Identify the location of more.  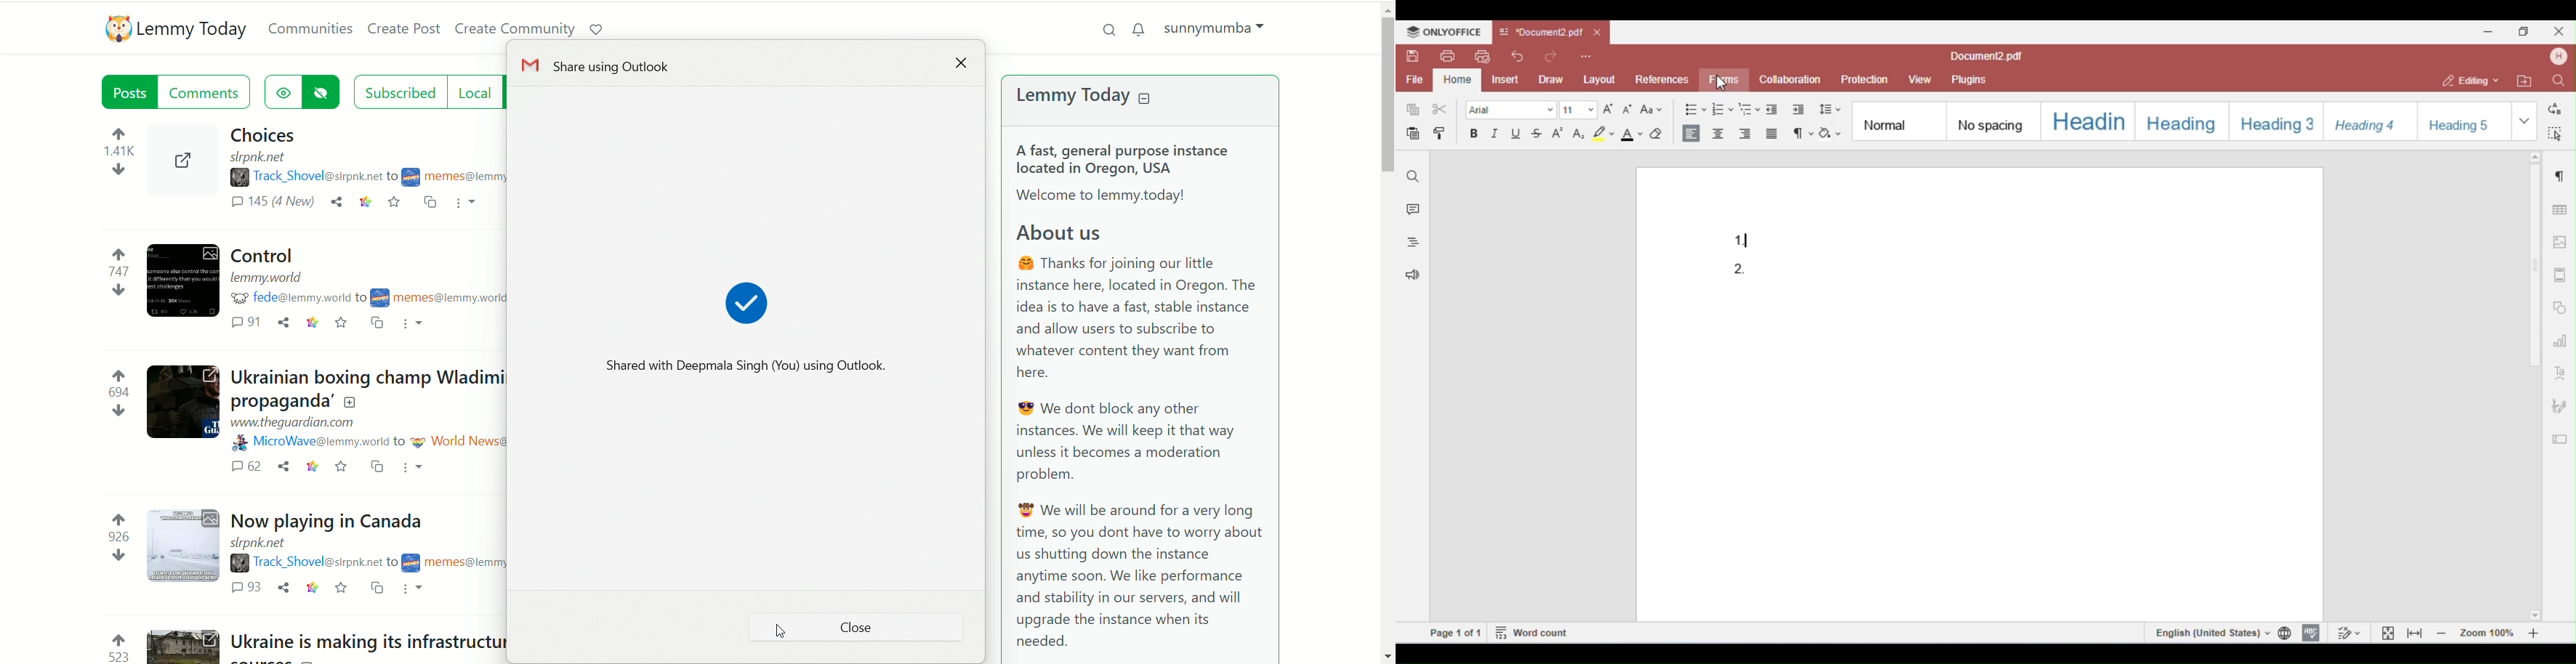
(416, 469).